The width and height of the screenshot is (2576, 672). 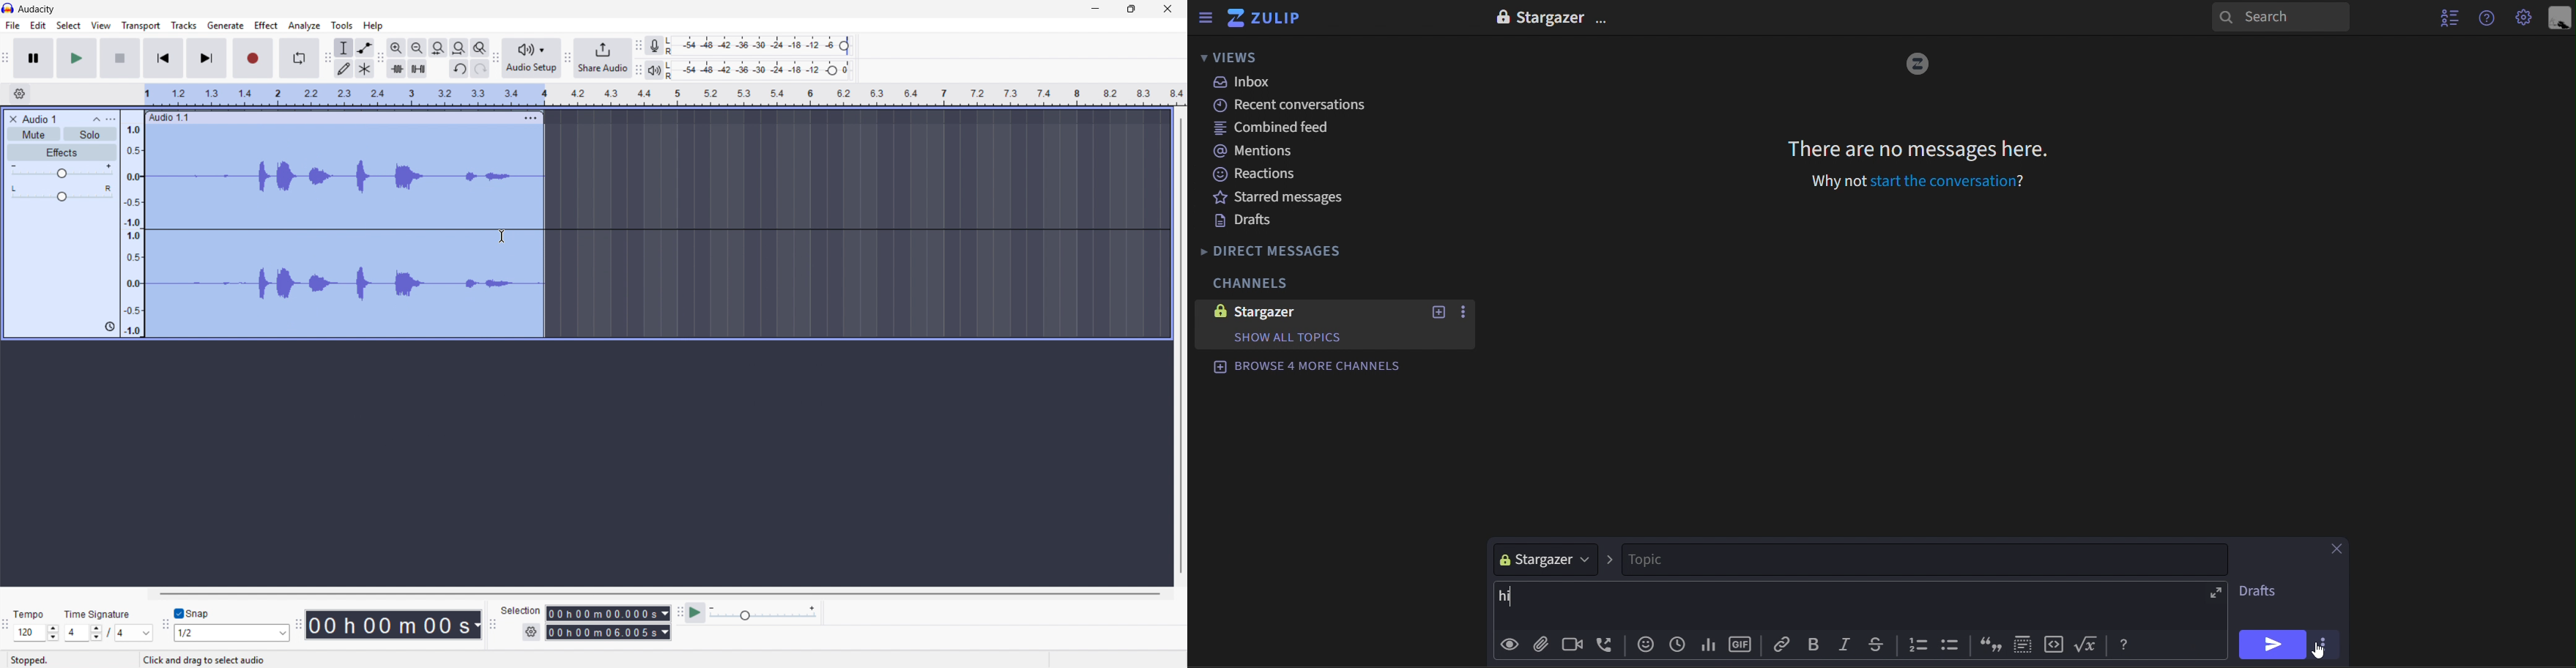 I want to click on Playback speed, so click(x=763, y=614).